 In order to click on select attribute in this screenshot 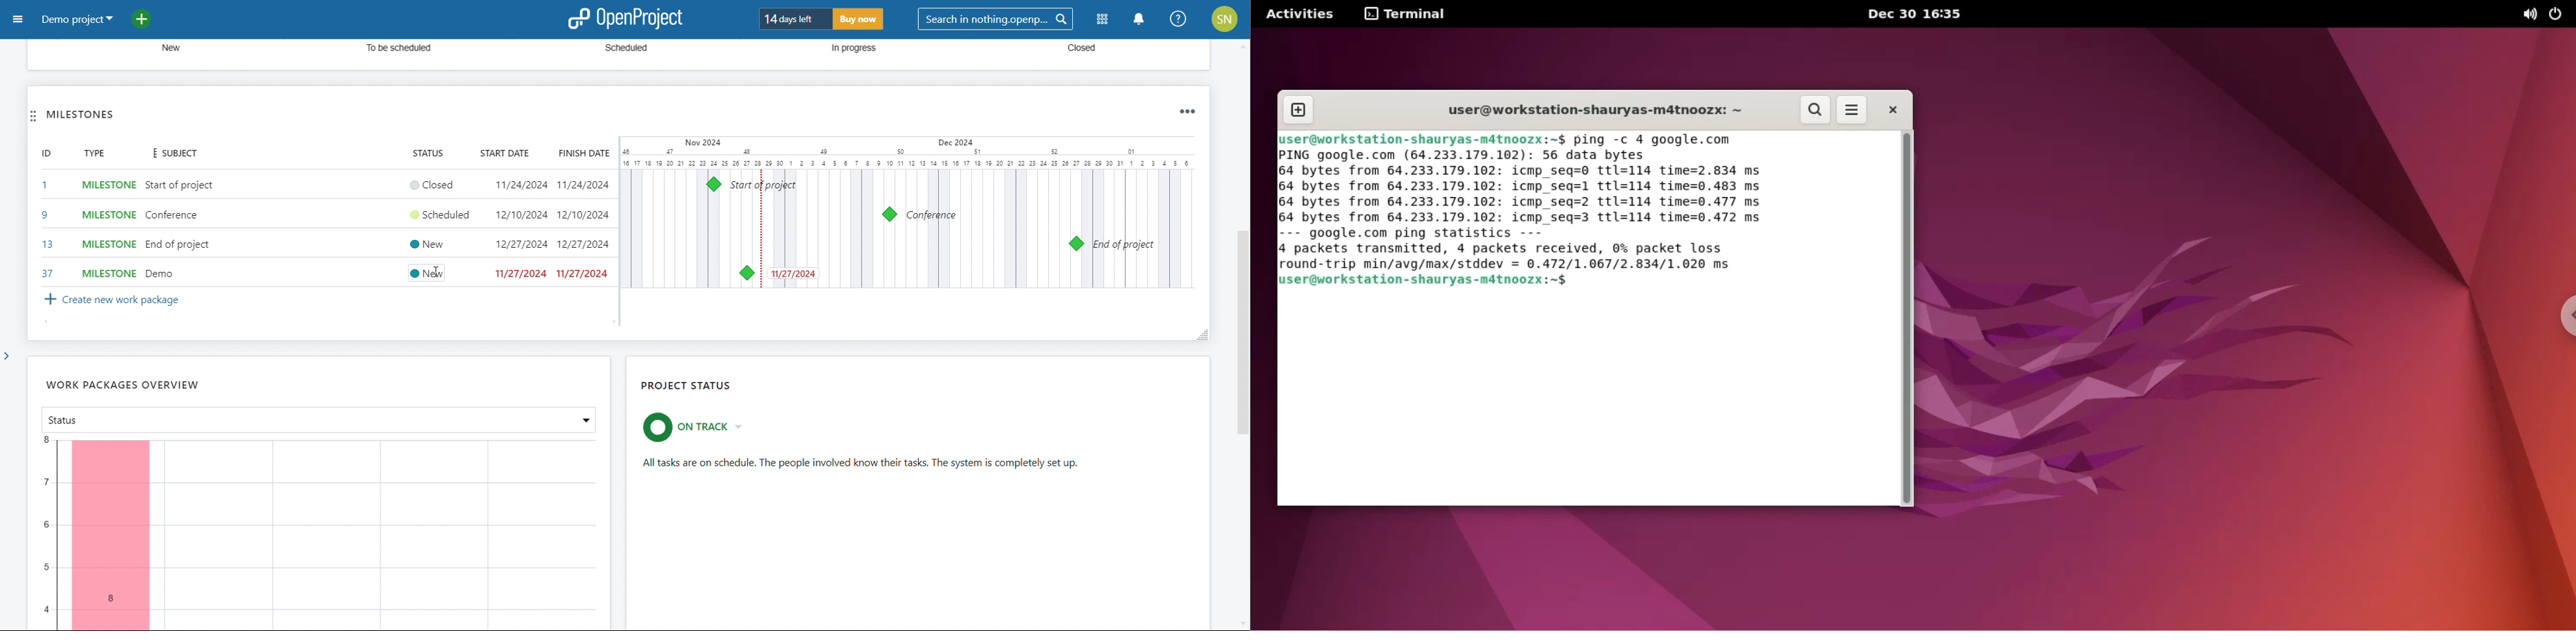, I will do `click(317, 418)`.